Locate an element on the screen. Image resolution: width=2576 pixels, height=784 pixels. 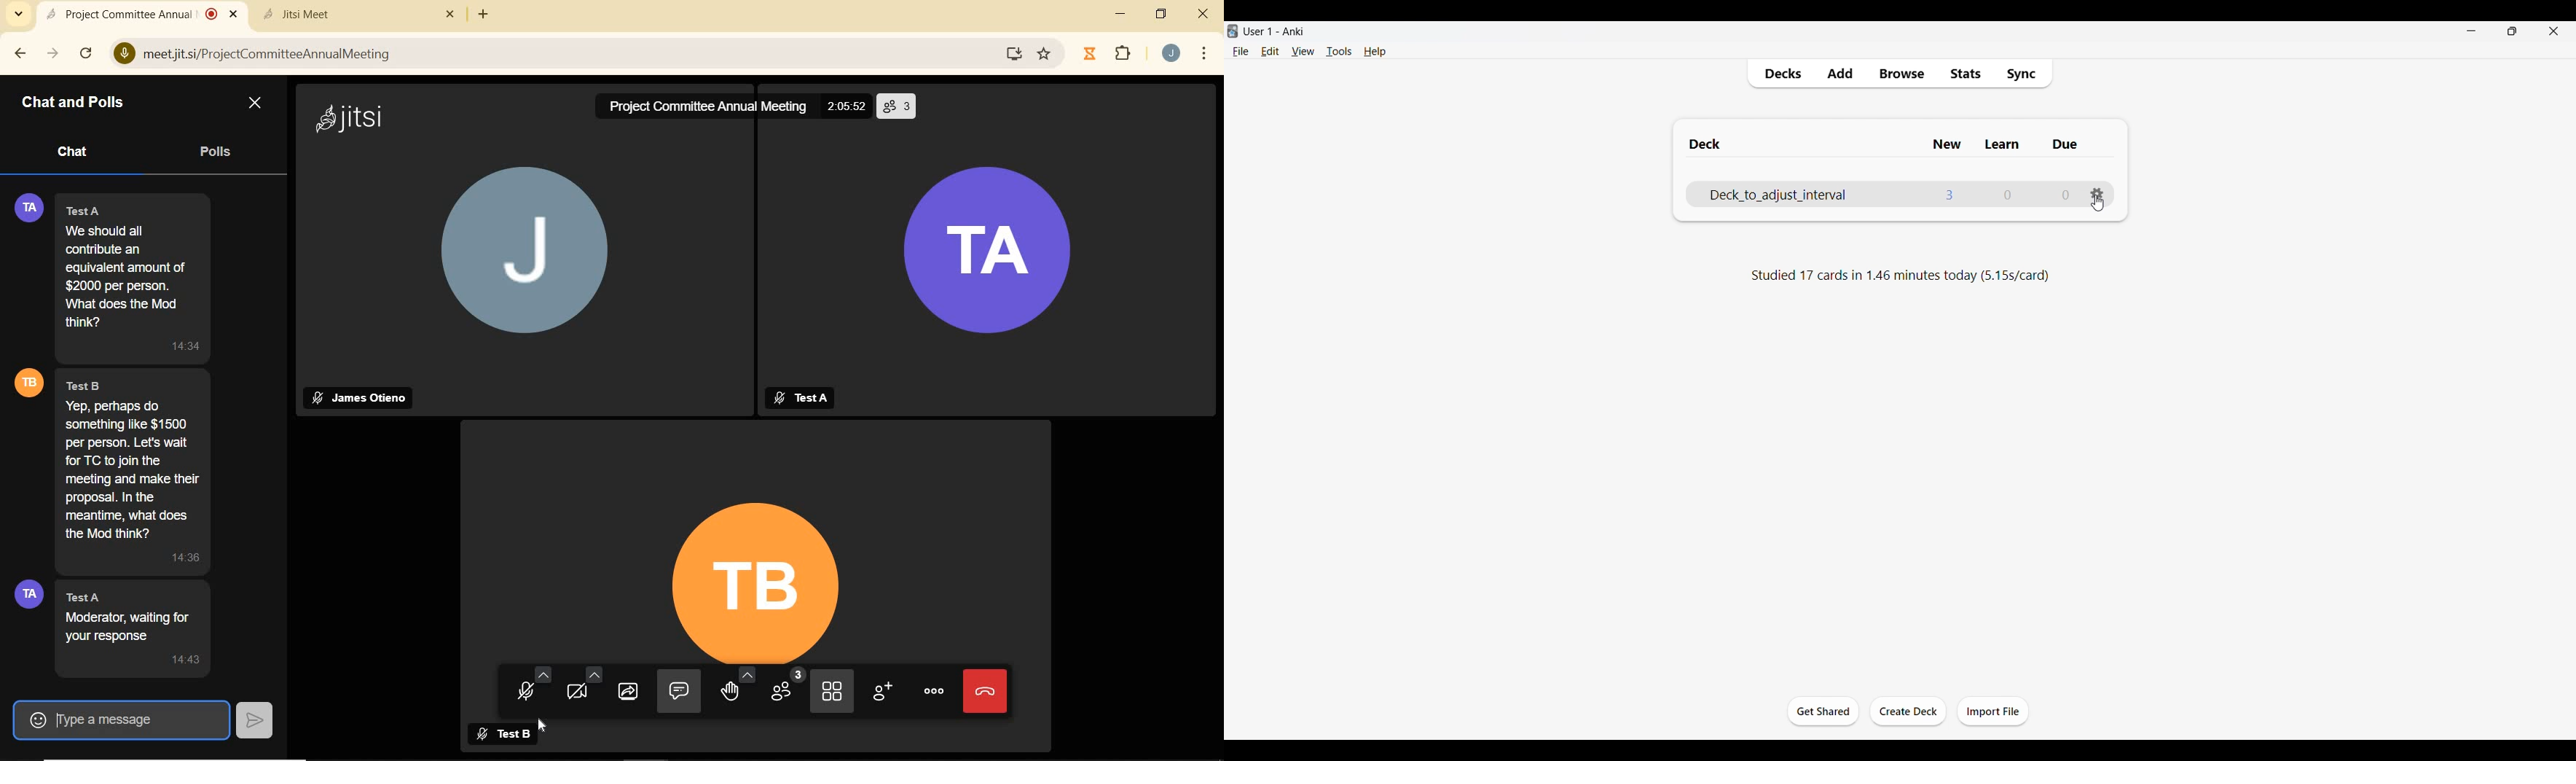
Software logo is located at coordinates (1232, 31).